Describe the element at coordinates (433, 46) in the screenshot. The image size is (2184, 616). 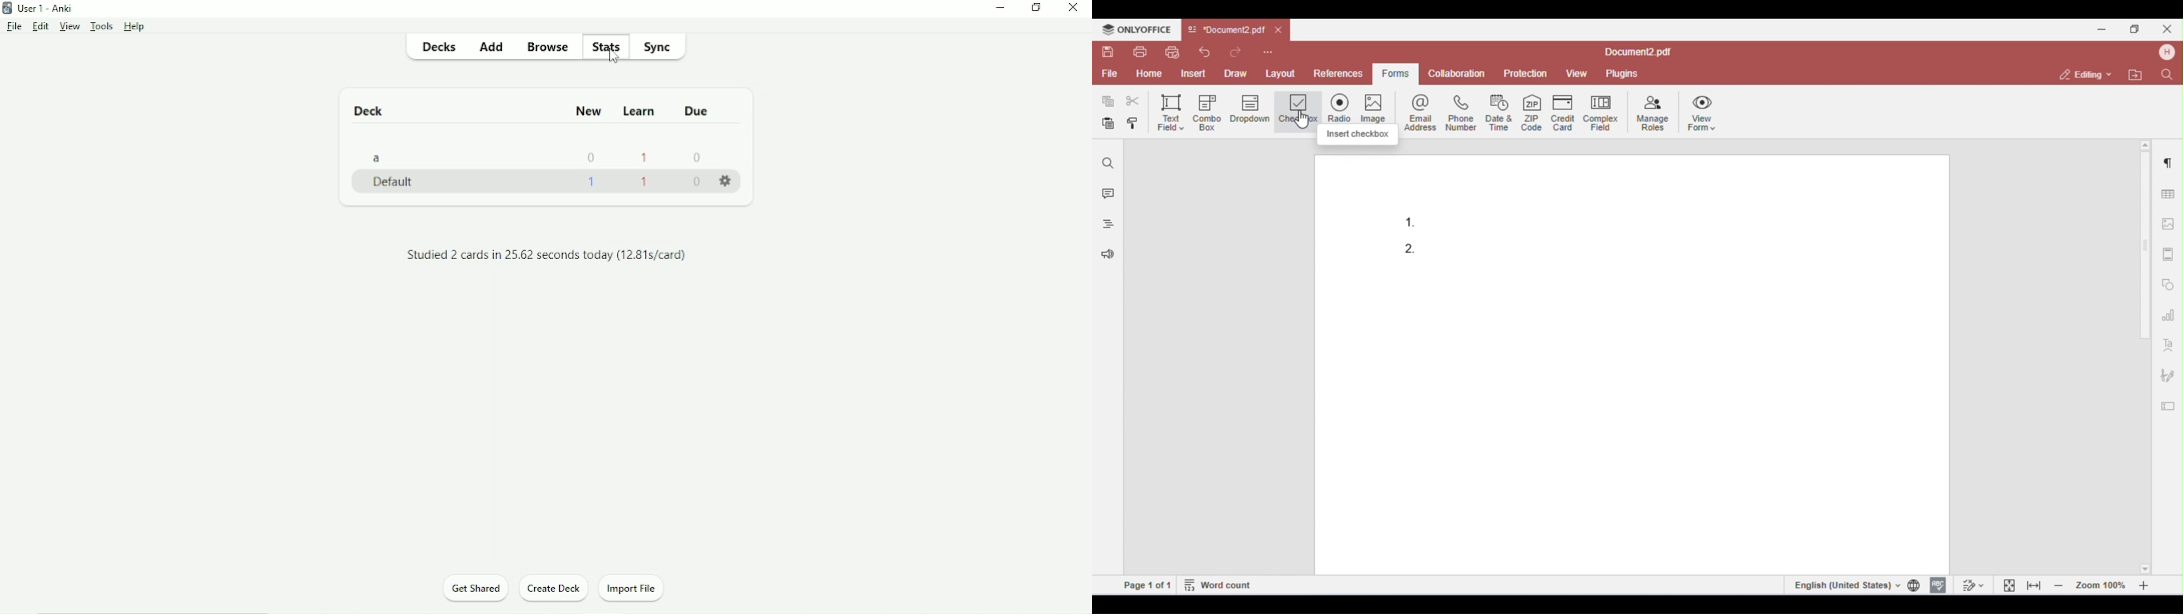
I see `Decks` at that location.